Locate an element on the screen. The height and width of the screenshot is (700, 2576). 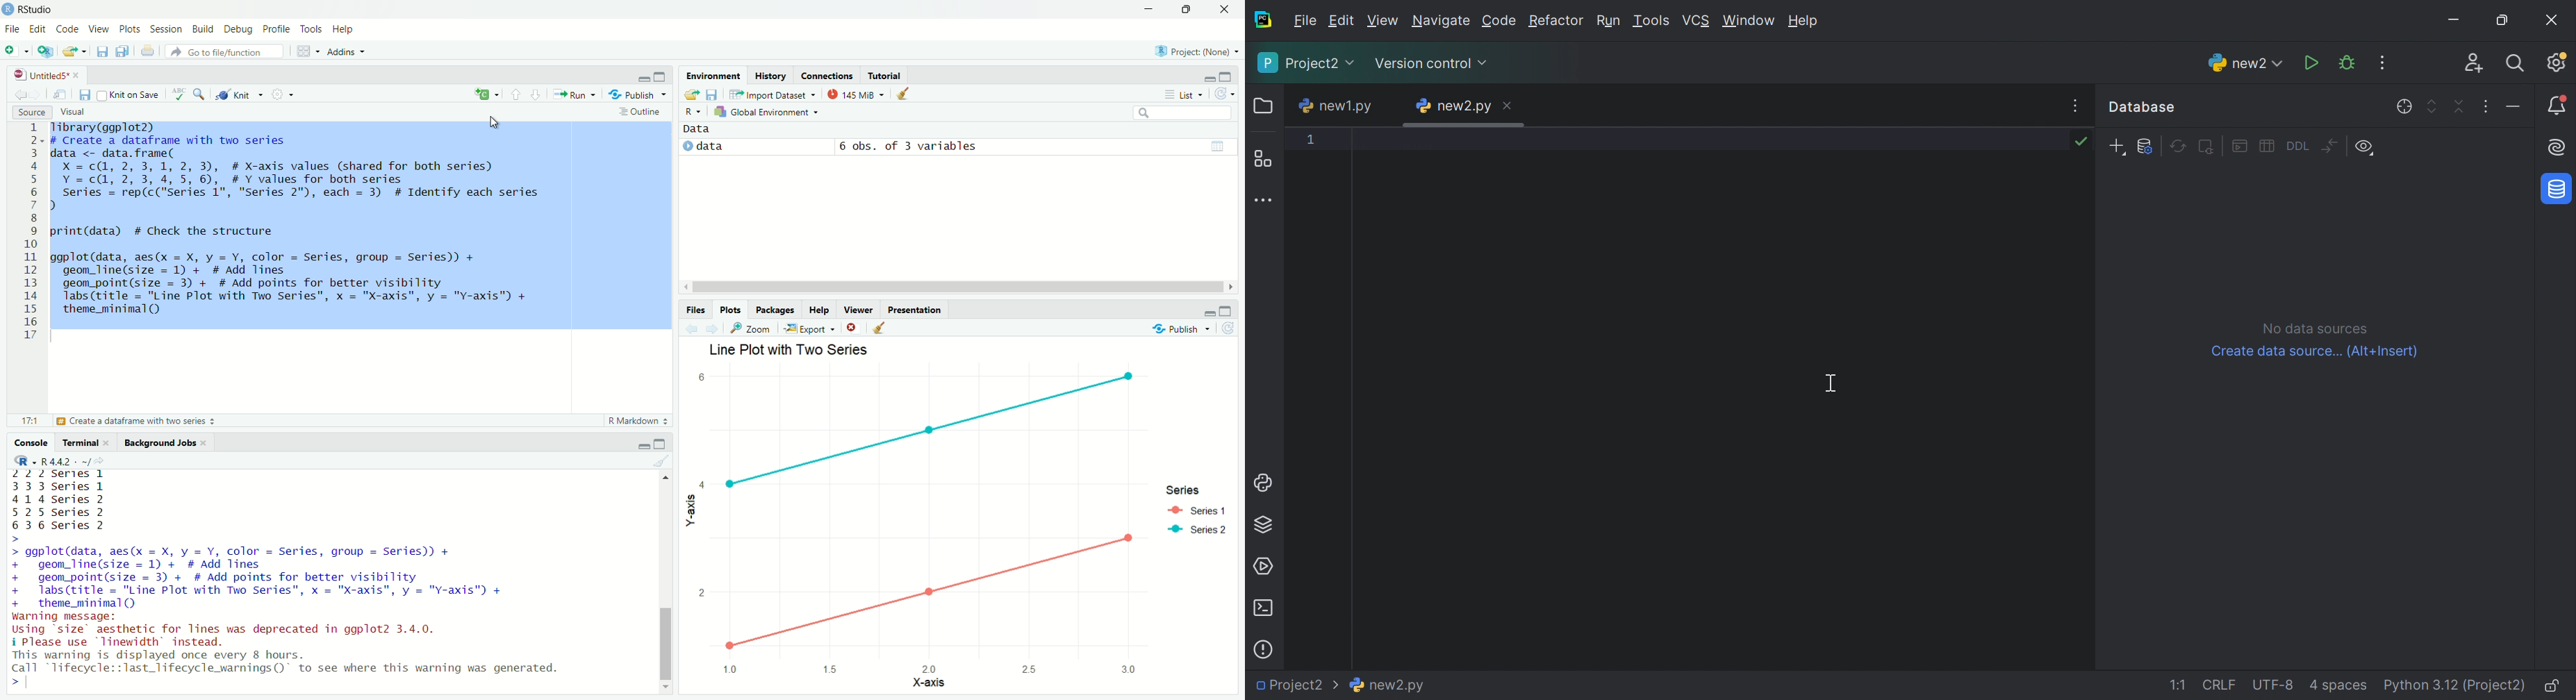
Maximize is located at coordinates (1184, 10).